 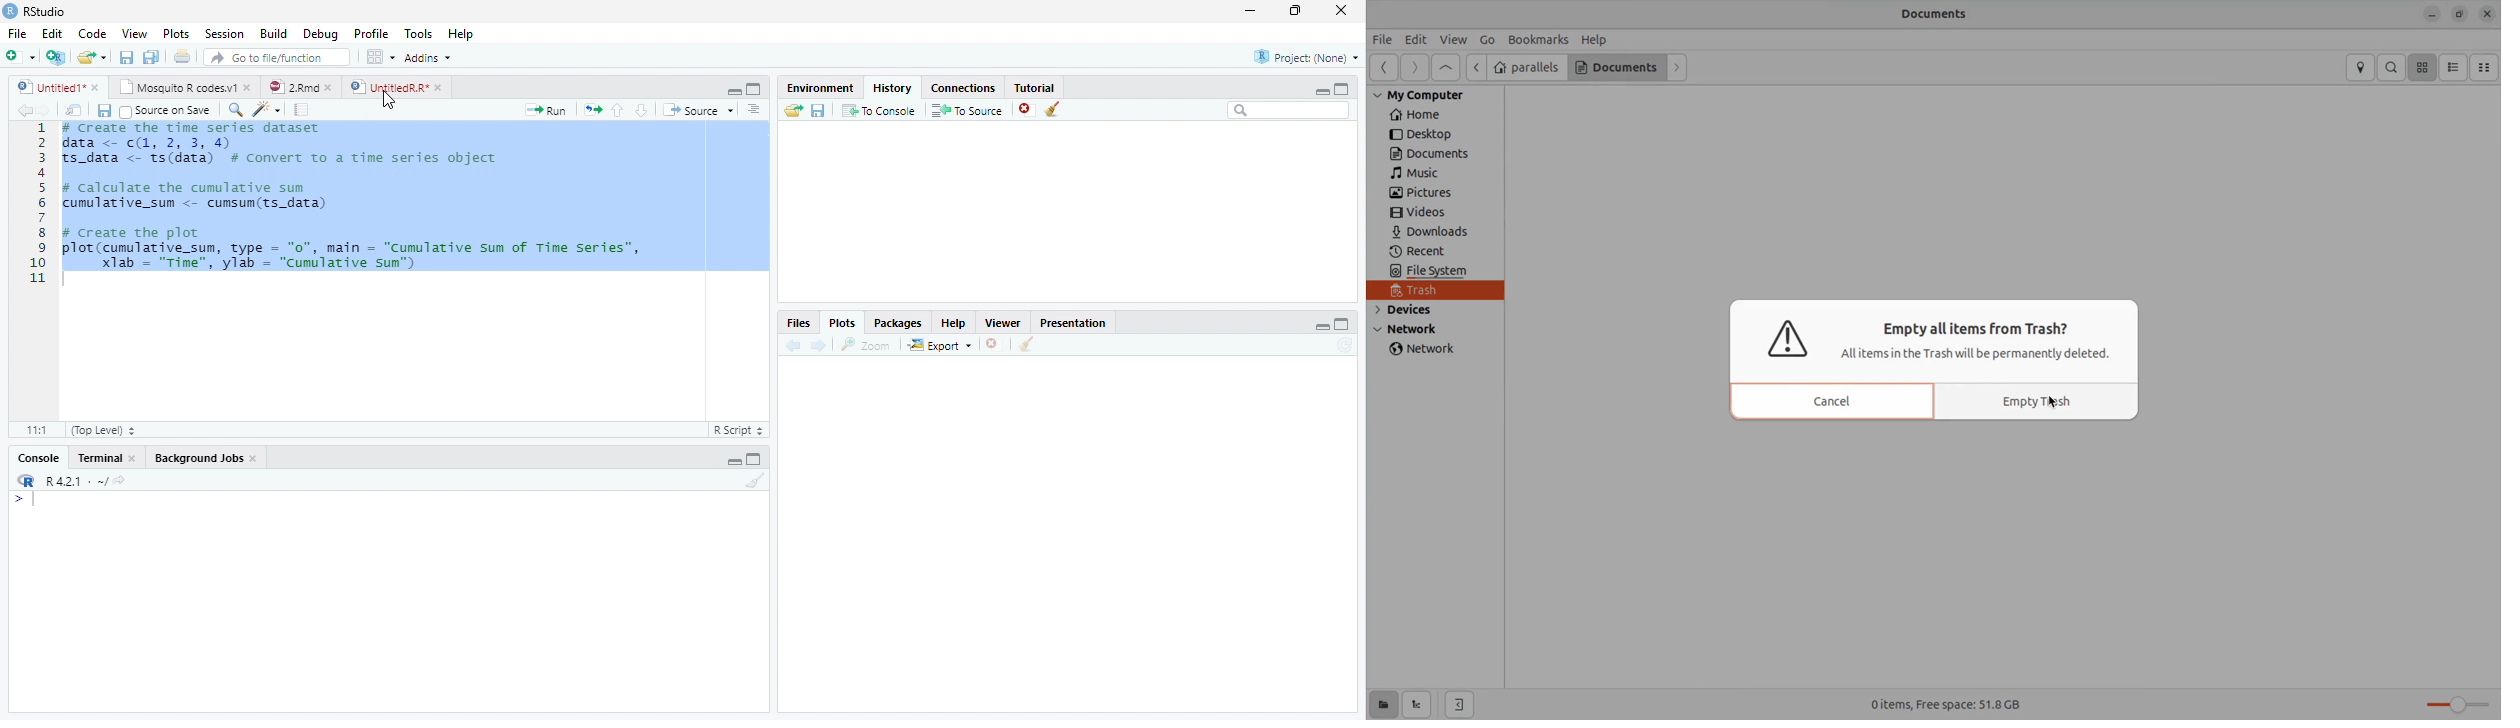 What do you see at coordinates (134, 33) in the screenshot?
I see `View` at bounding box center [134, 33].